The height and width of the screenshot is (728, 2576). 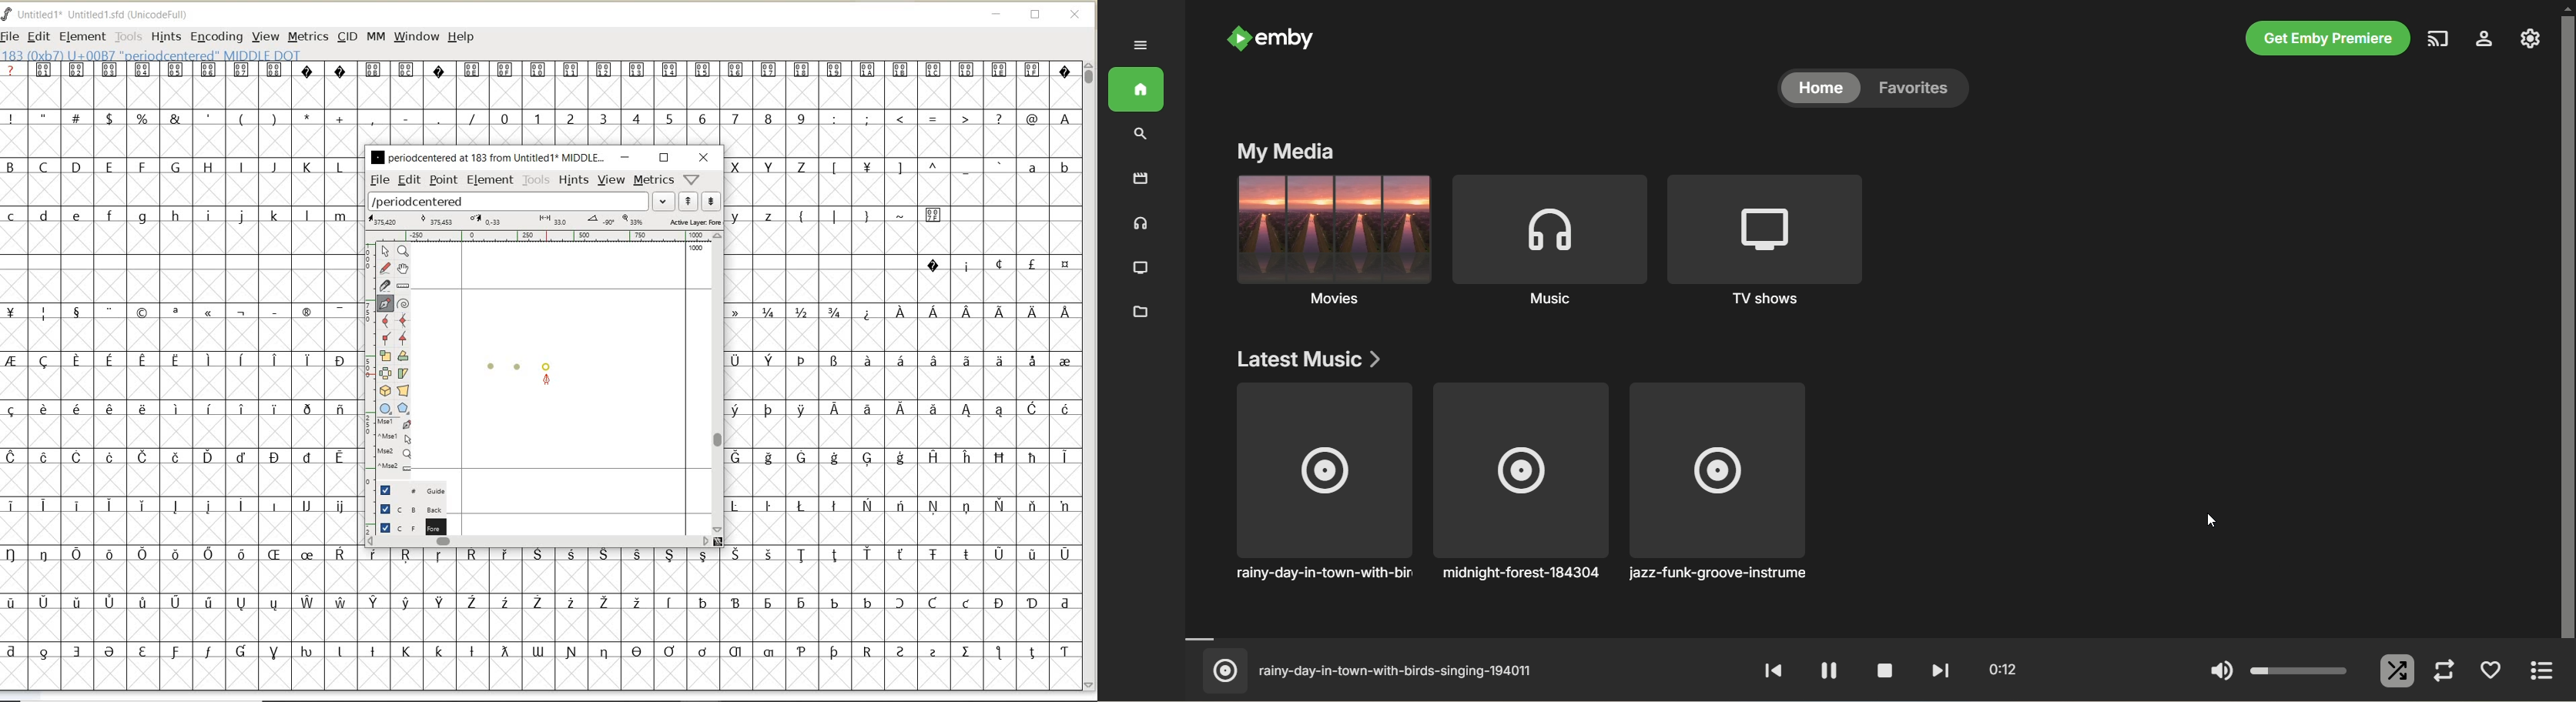 What do you see at coordinates (405, 409) in the screenshot?
I see `polygon or star` at bounding box center [405, 409].